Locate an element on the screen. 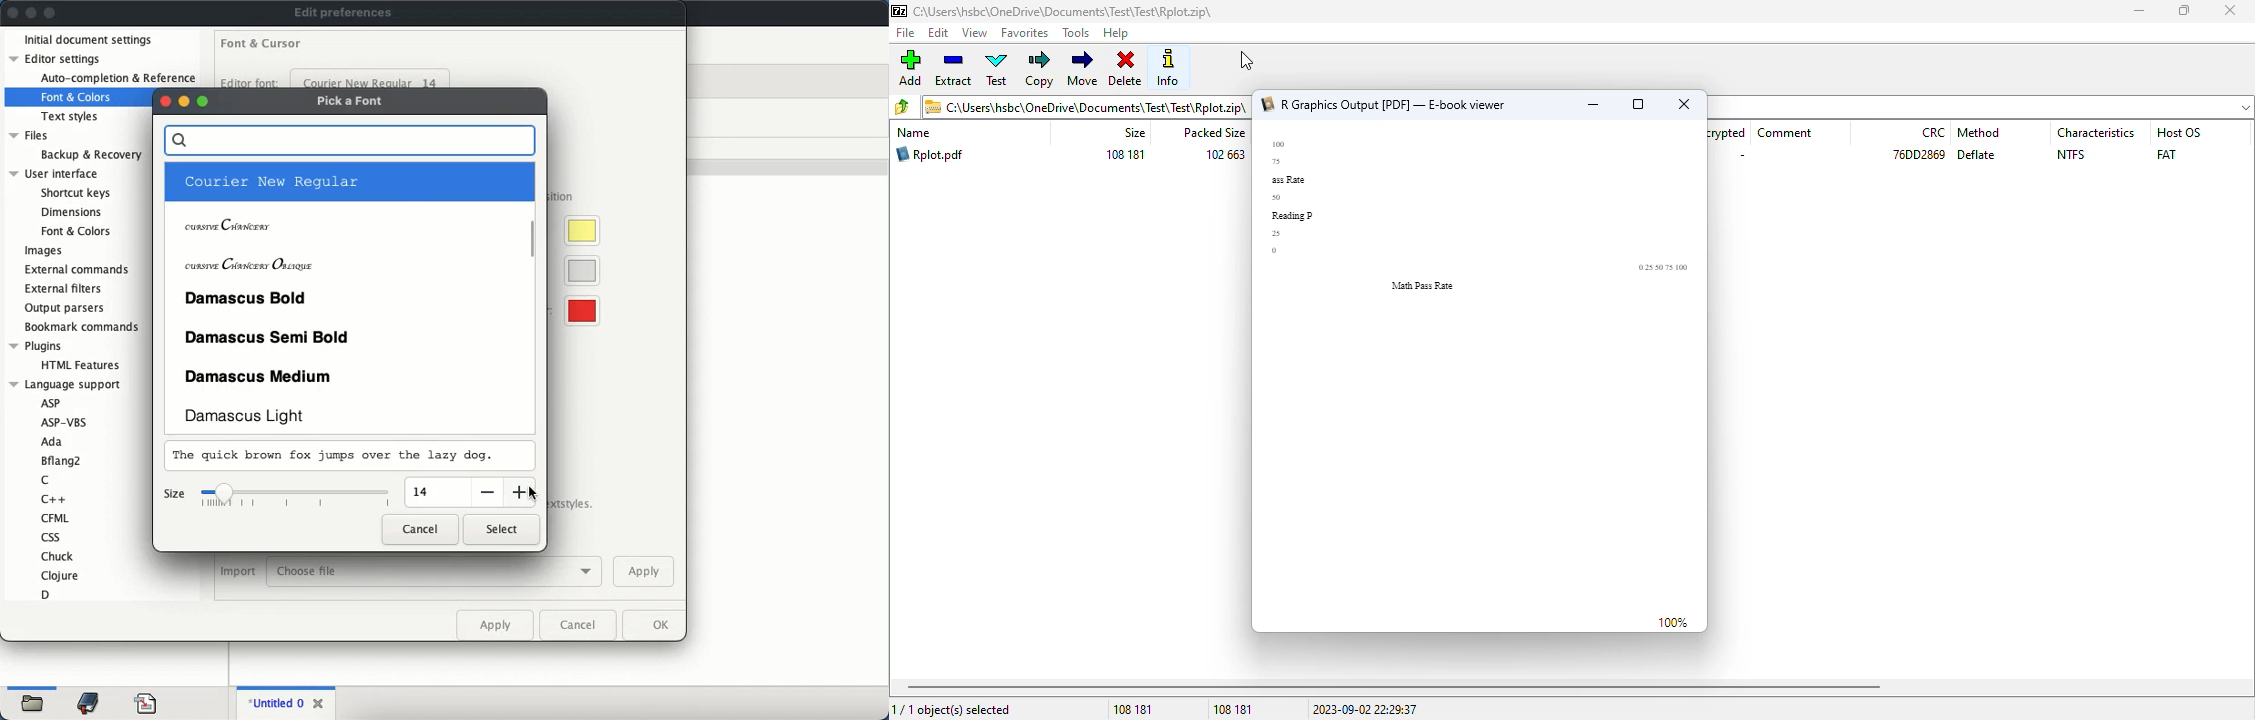  108 181 is located at coordinates (1233, 709).